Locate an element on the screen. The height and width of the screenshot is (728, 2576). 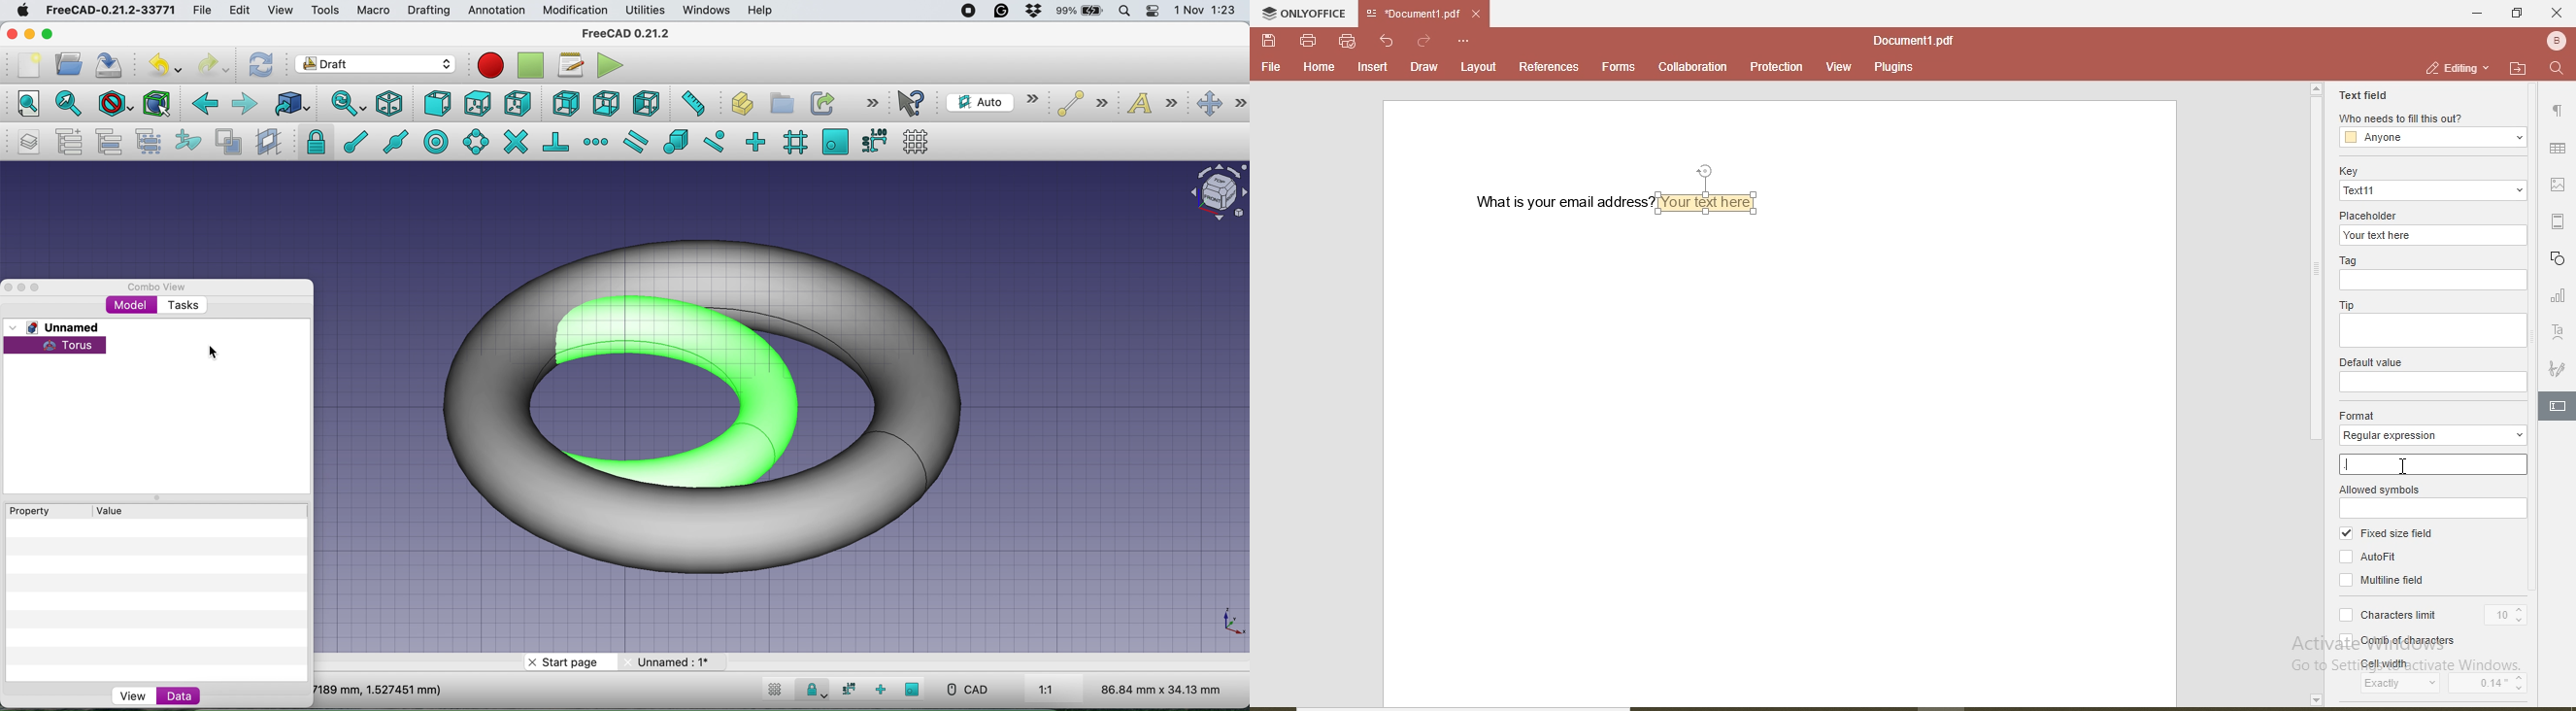
add a new named group is located at coordinates (70, 141).